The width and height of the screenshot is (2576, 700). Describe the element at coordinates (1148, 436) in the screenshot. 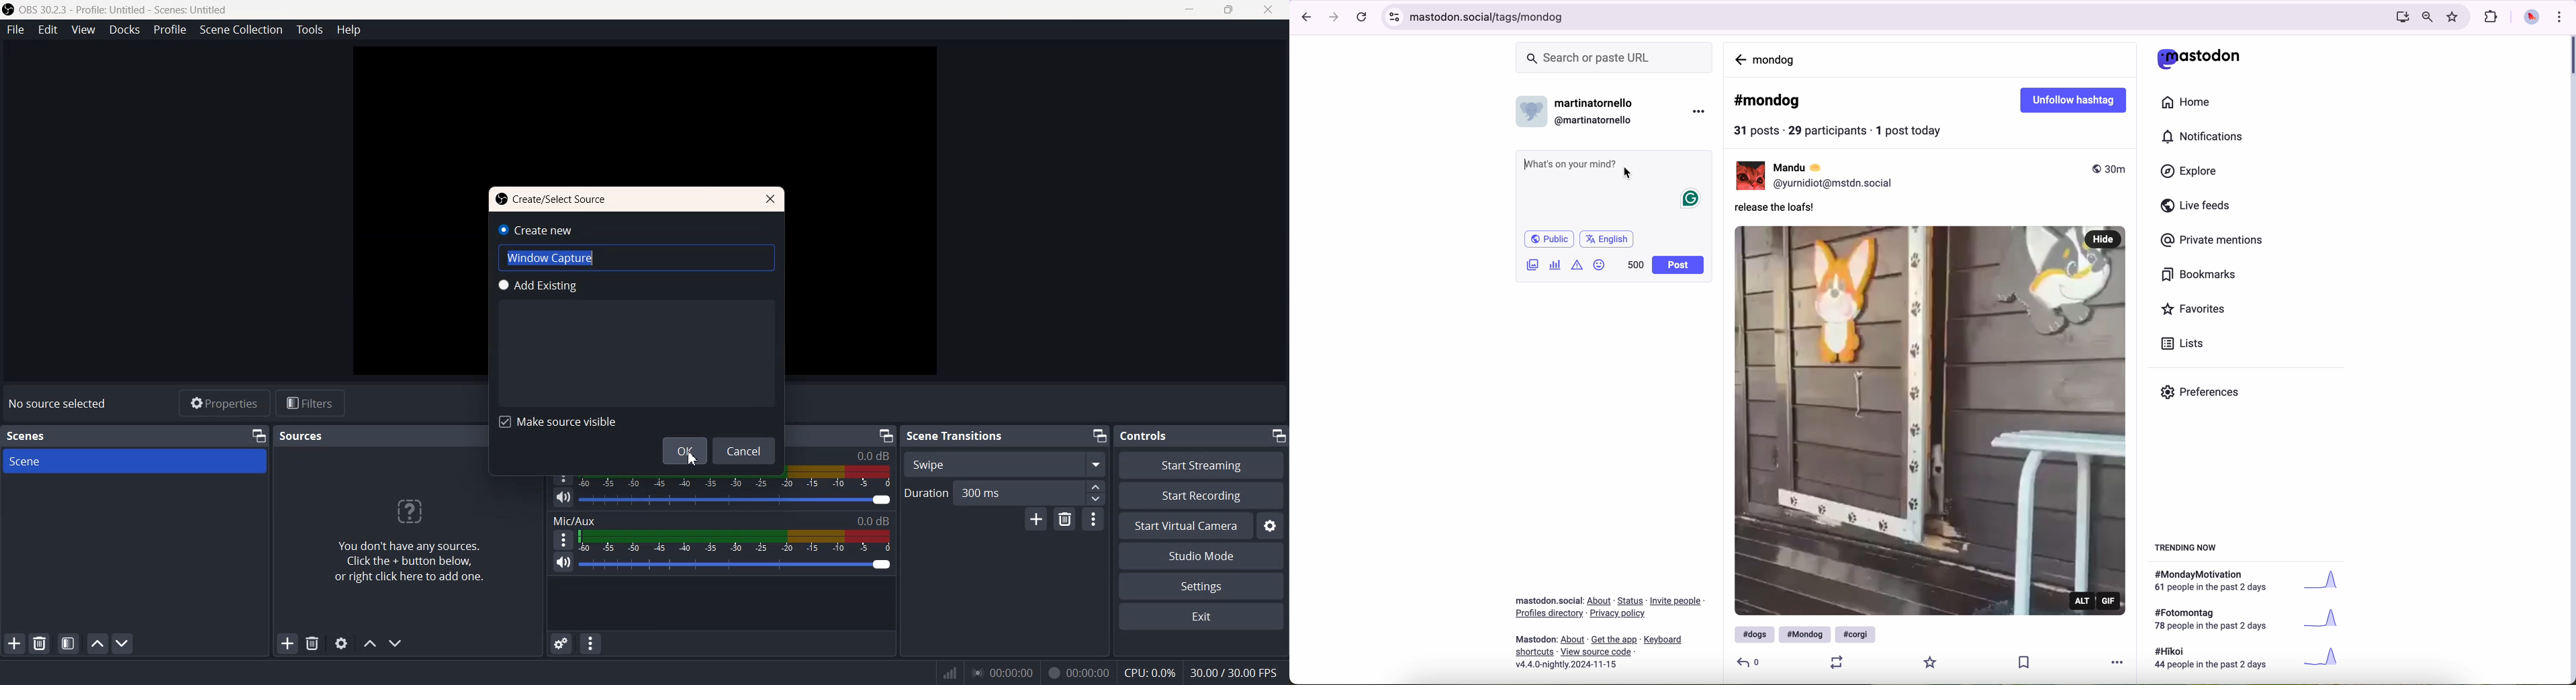

I see `Controls` at that location.